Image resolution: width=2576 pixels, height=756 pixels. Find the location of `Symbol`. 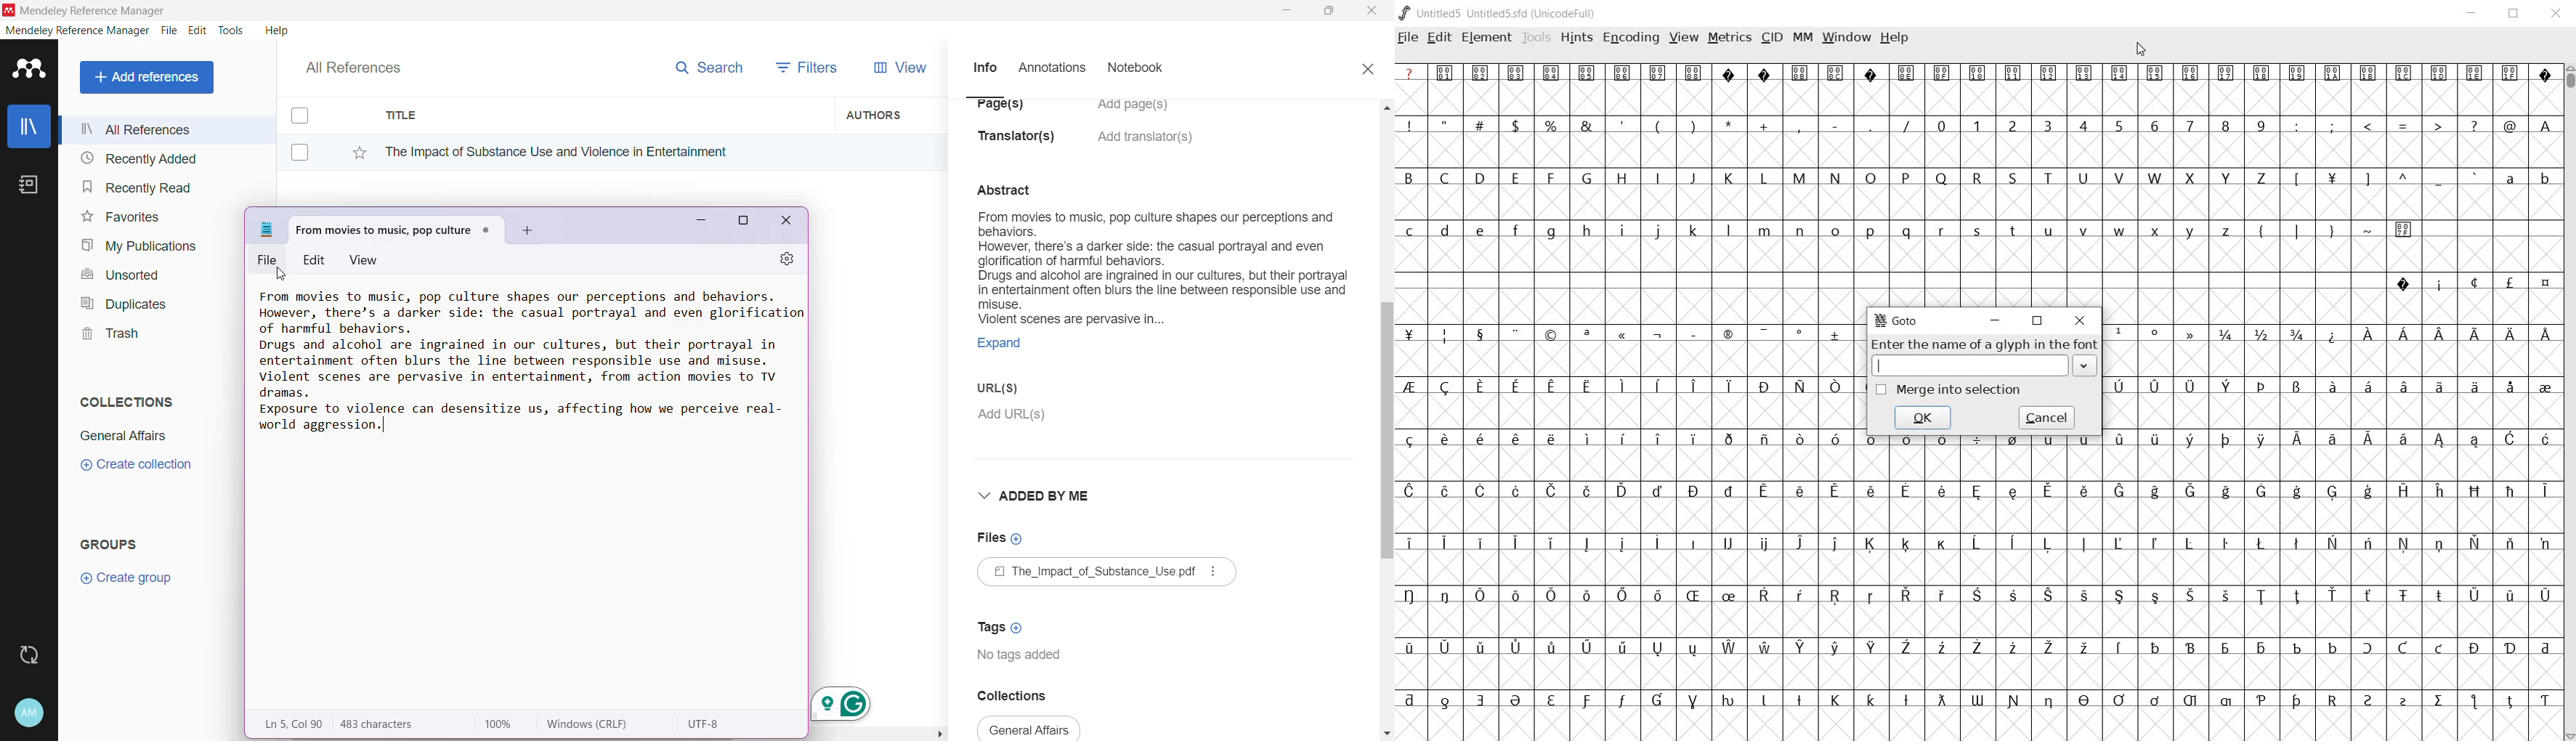

Symbol is located at coordinates (2084, 545).